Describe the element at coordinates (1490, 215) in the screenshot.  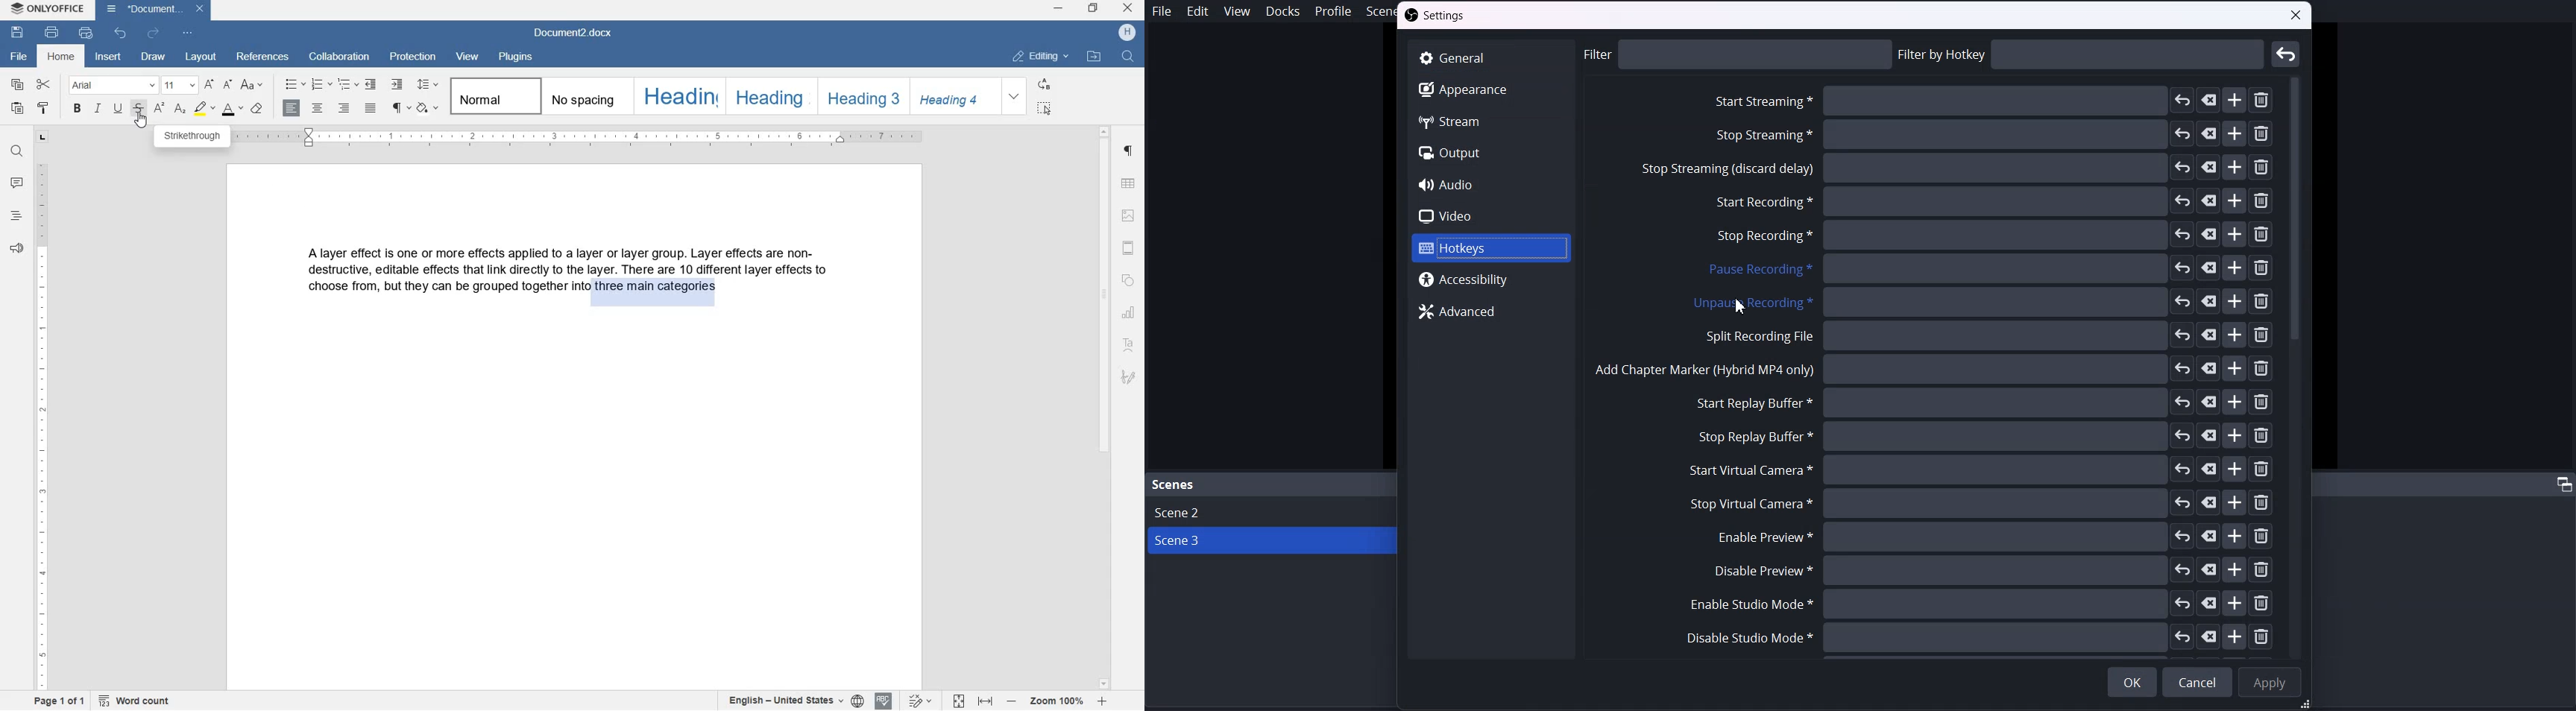
I see `Video` at that location.